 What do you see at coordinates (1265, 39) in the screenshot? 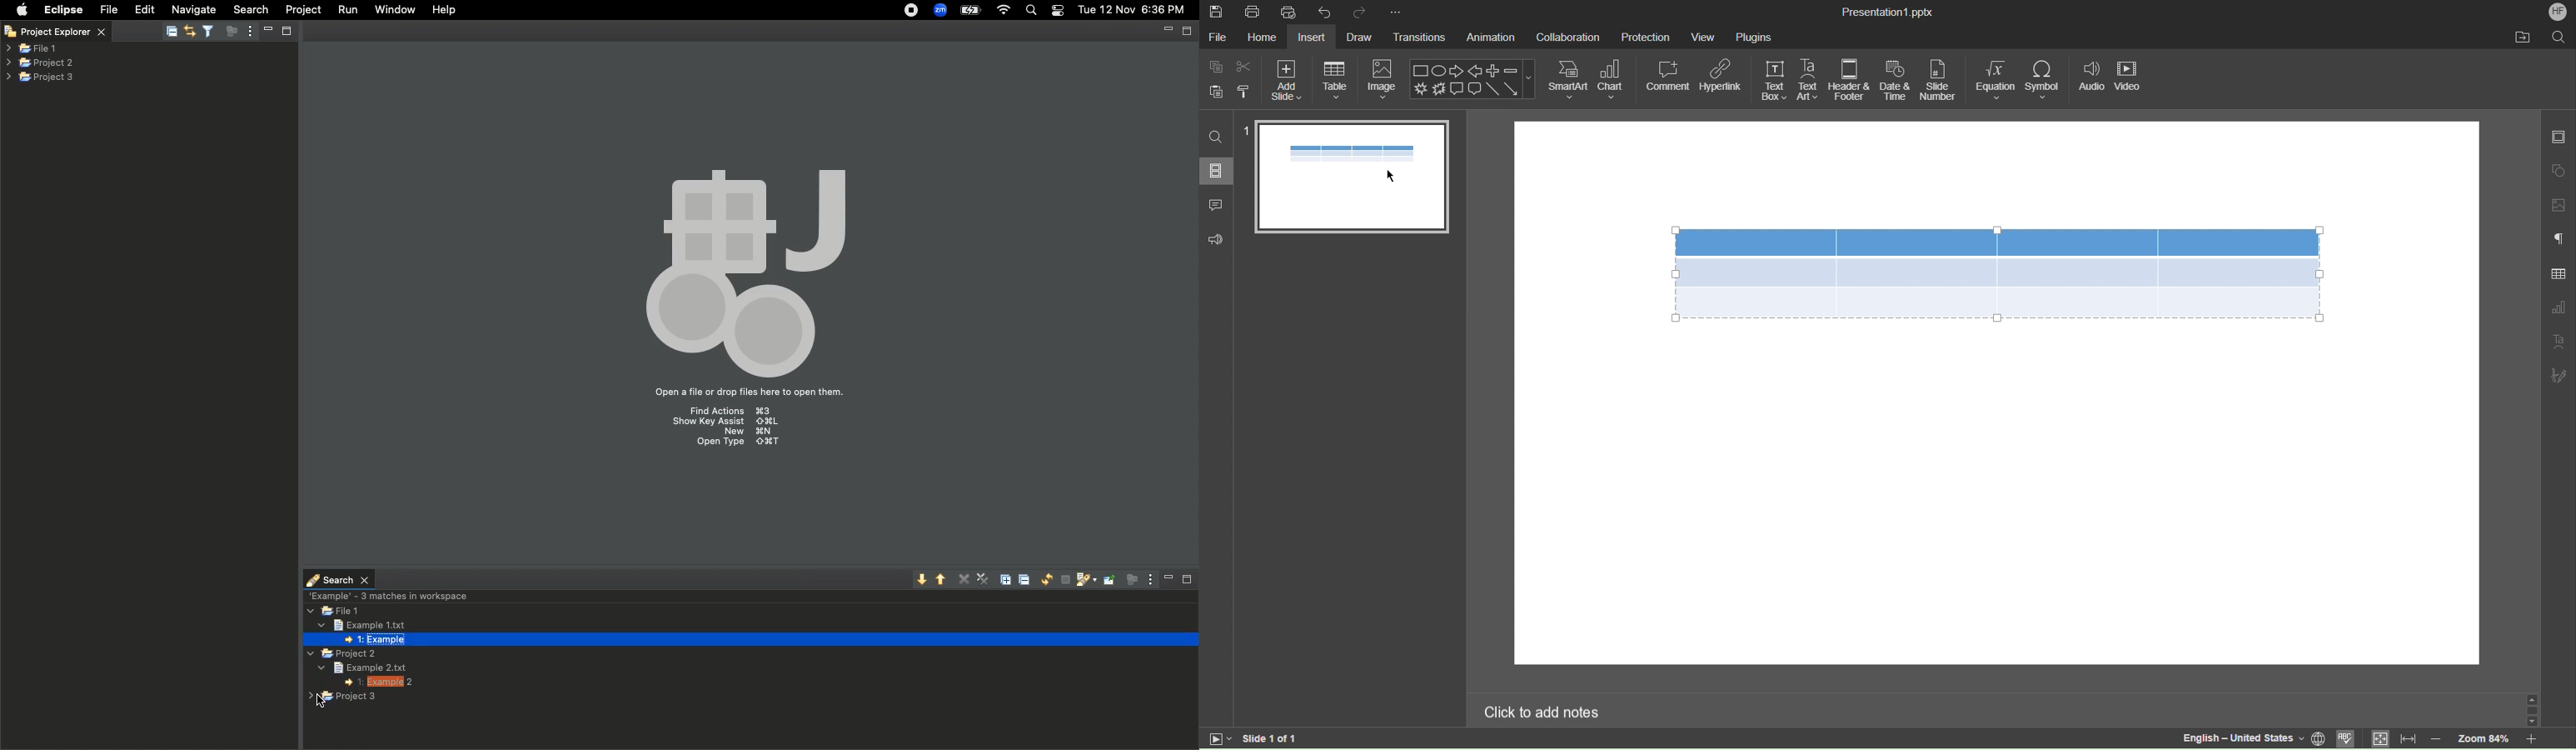
I see `Home` at bounding box center [1265, 39].